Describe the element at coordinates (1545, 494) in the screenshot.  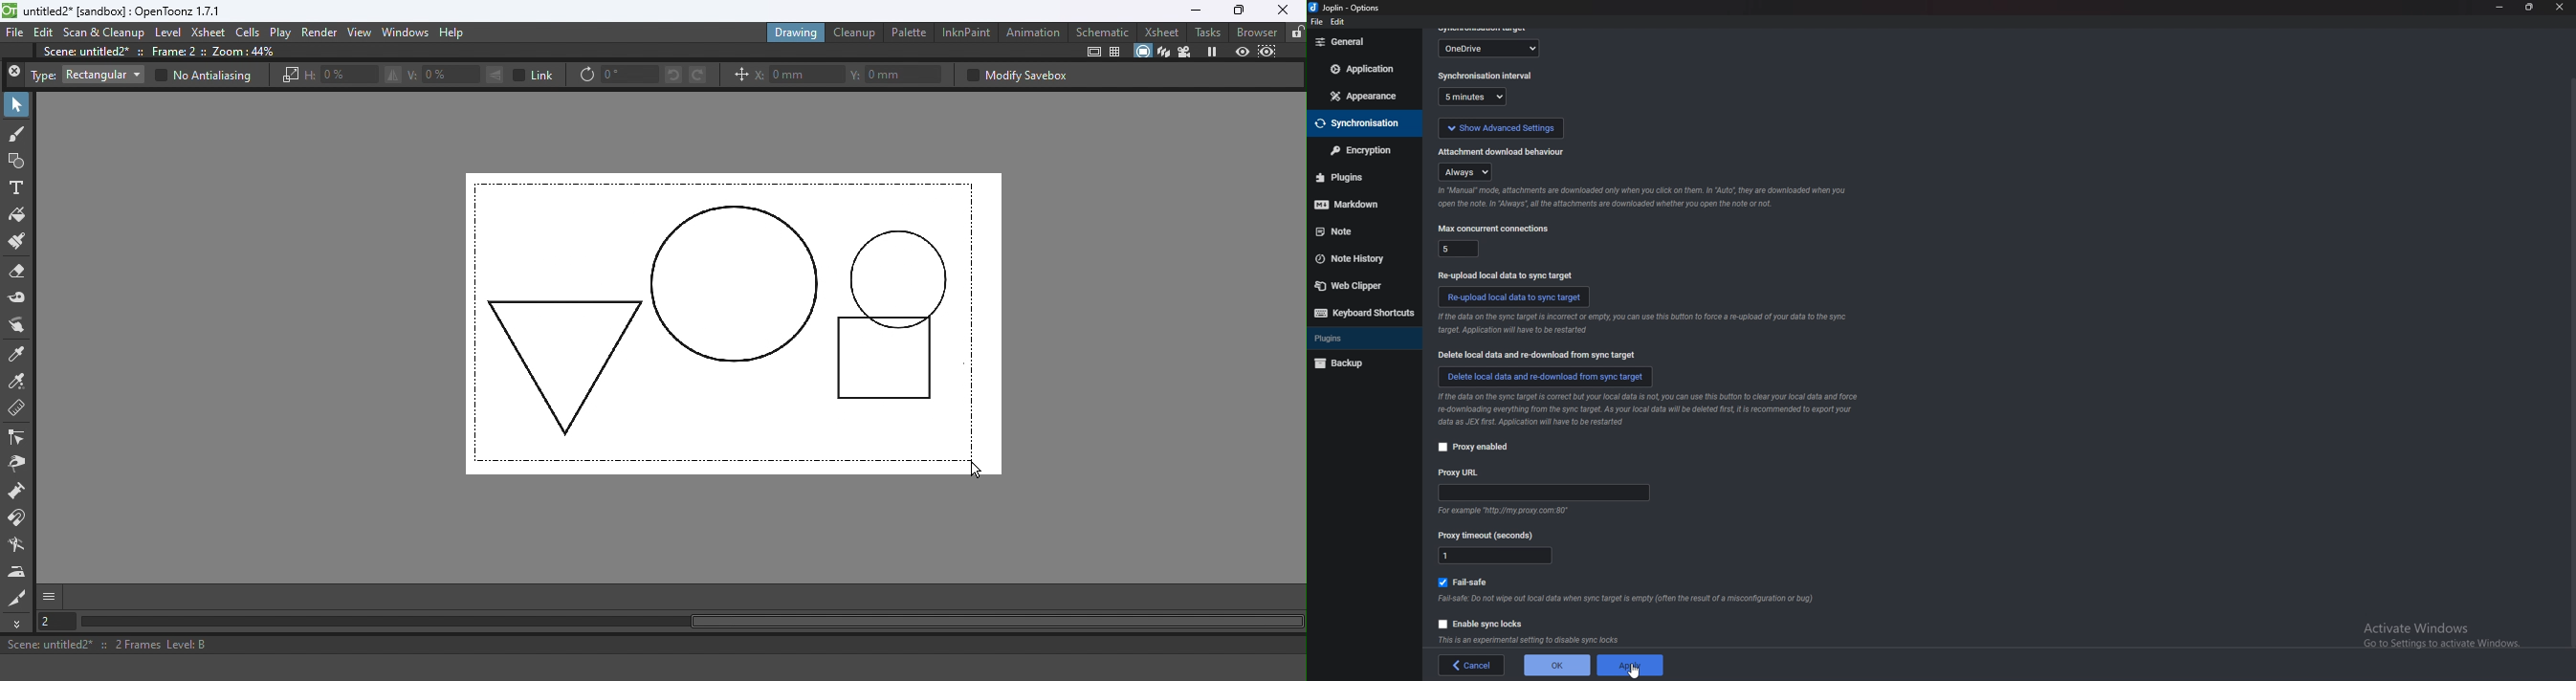
I see `proxy url` at that location.